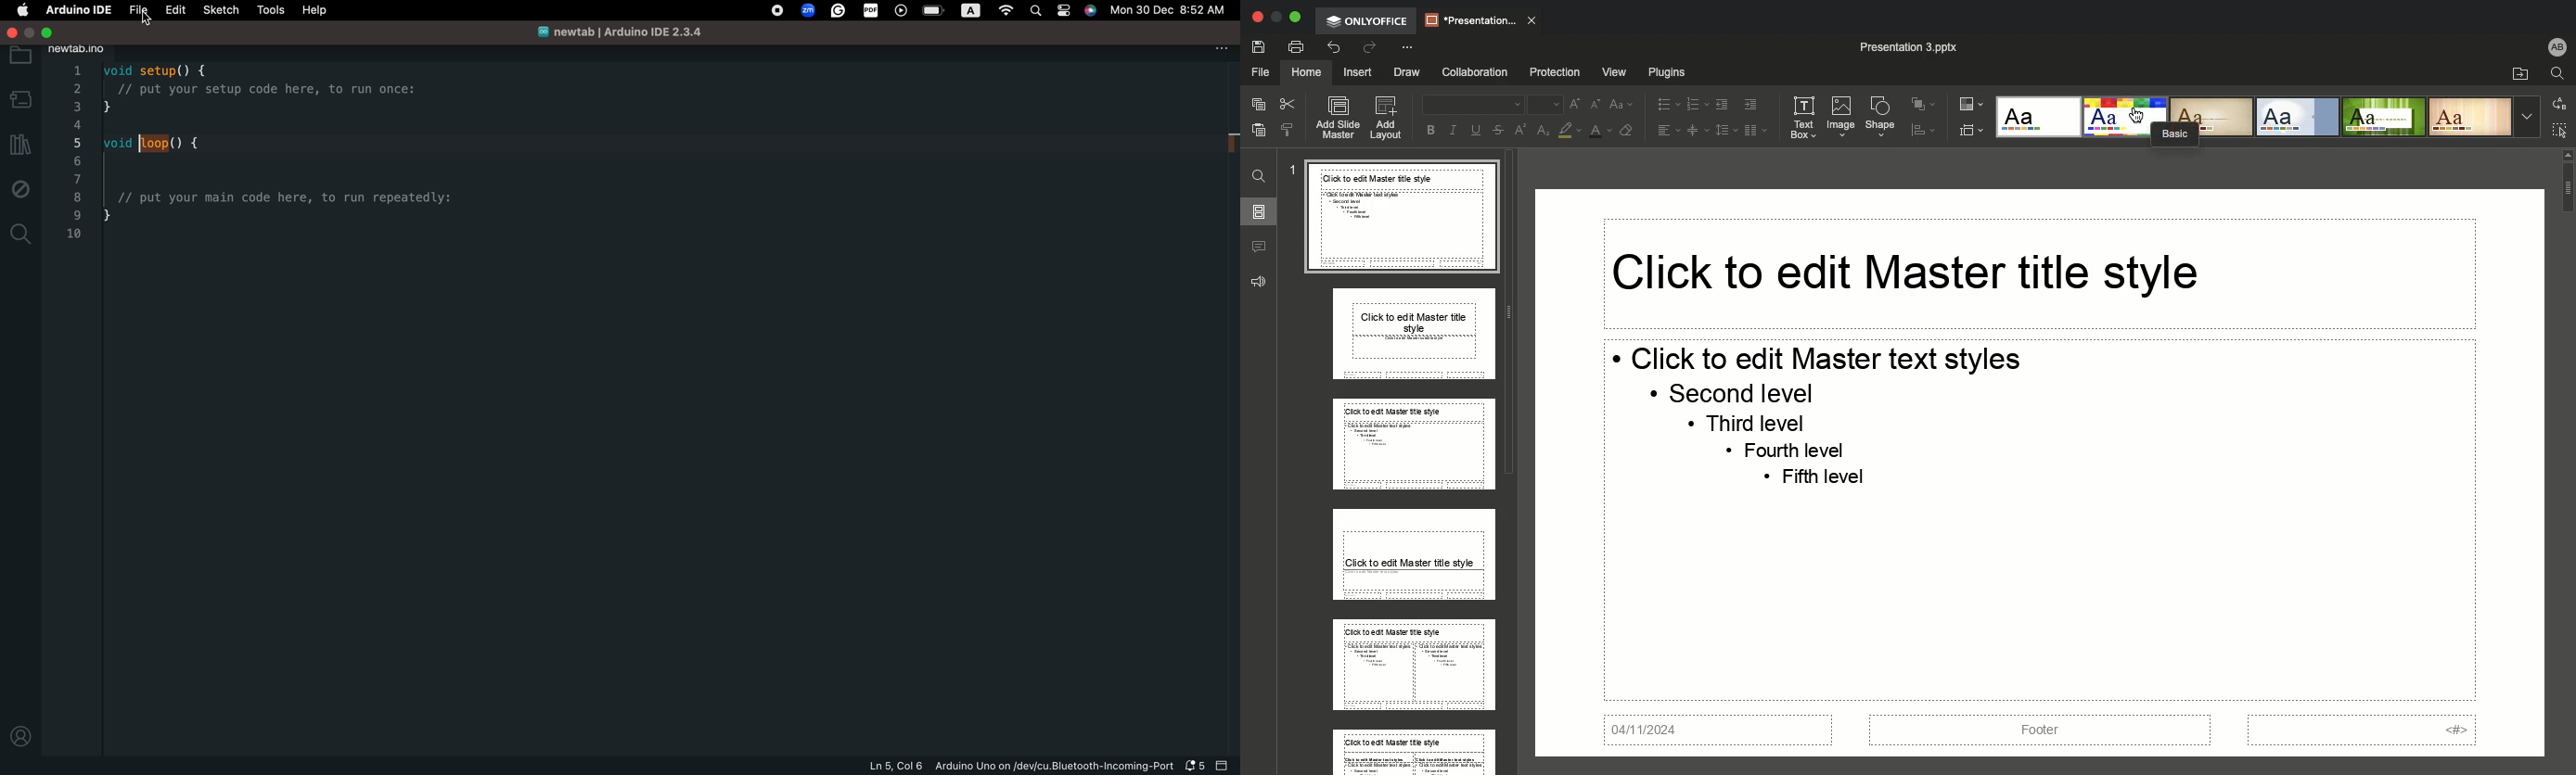 The height and width of the screenshot is (784, 2576). Describe the element at coordinates (2556, 45) in the screenshot. I see `User` at that location.